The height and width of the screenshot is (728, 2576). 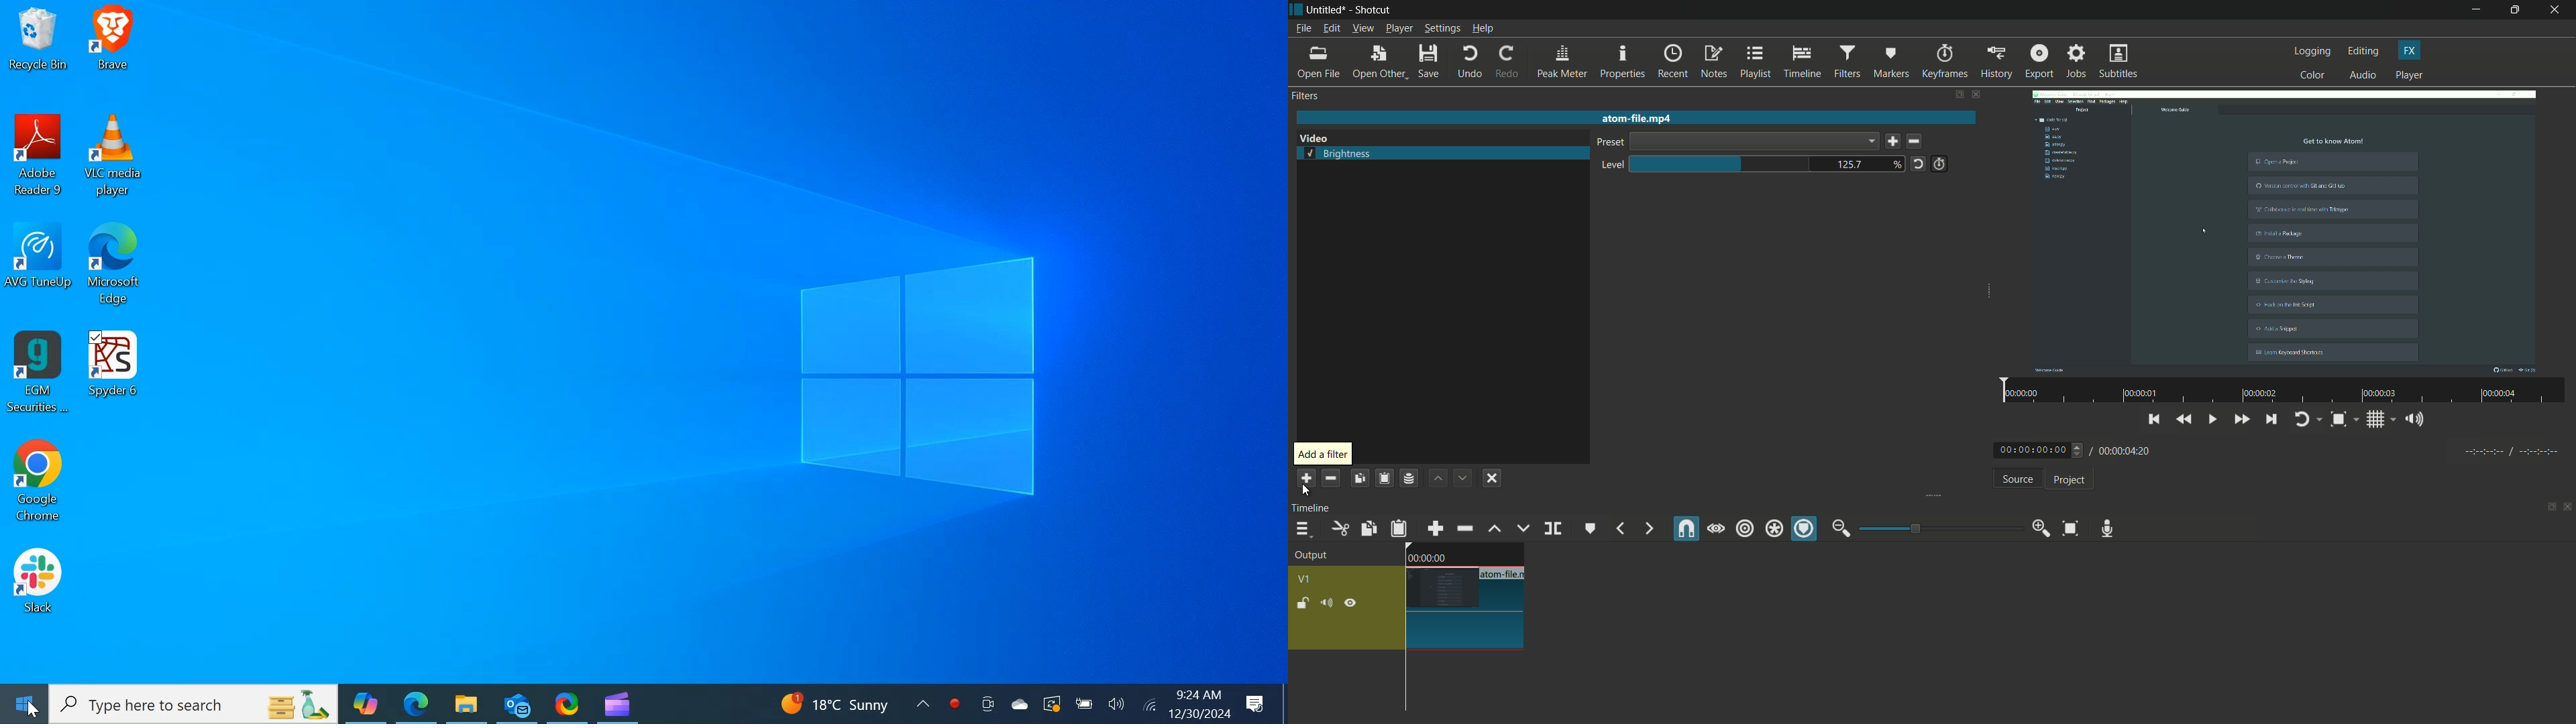 What do you see at coordinates (1994, 62) in the screenshot?
I see `history` at bounding box center [1994, 62].